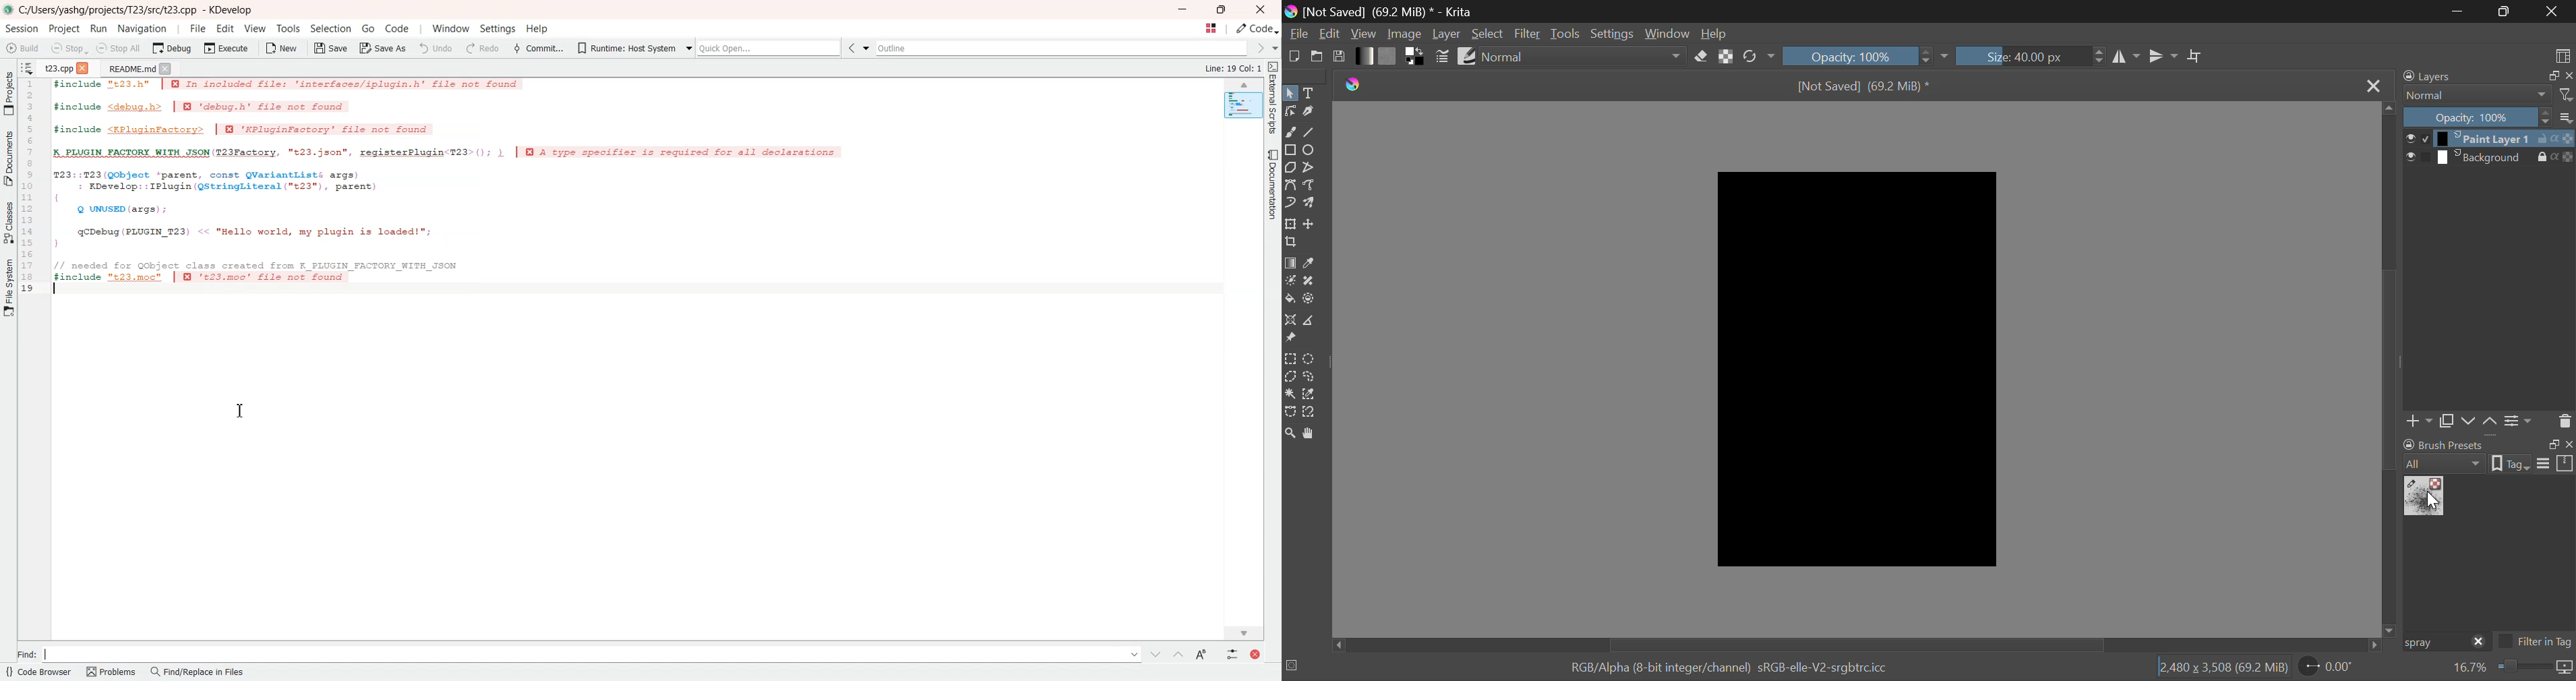  Describe the element at coordinates (69, 48) in the screenshot. I see `Stop` at that location.